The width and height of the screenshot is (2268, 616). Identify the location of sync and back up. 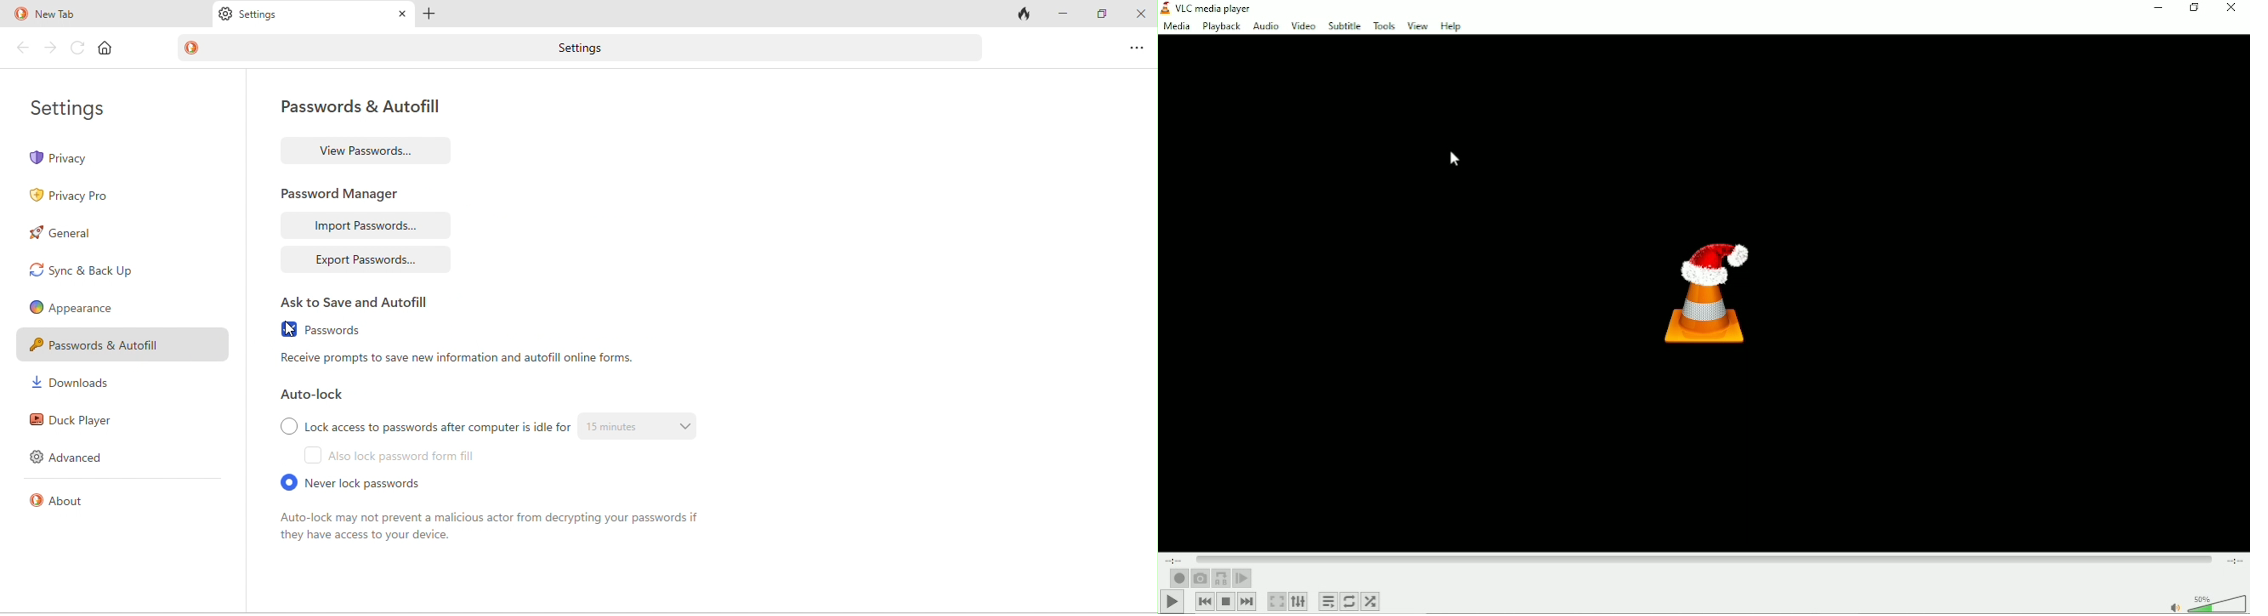
(93, 272).